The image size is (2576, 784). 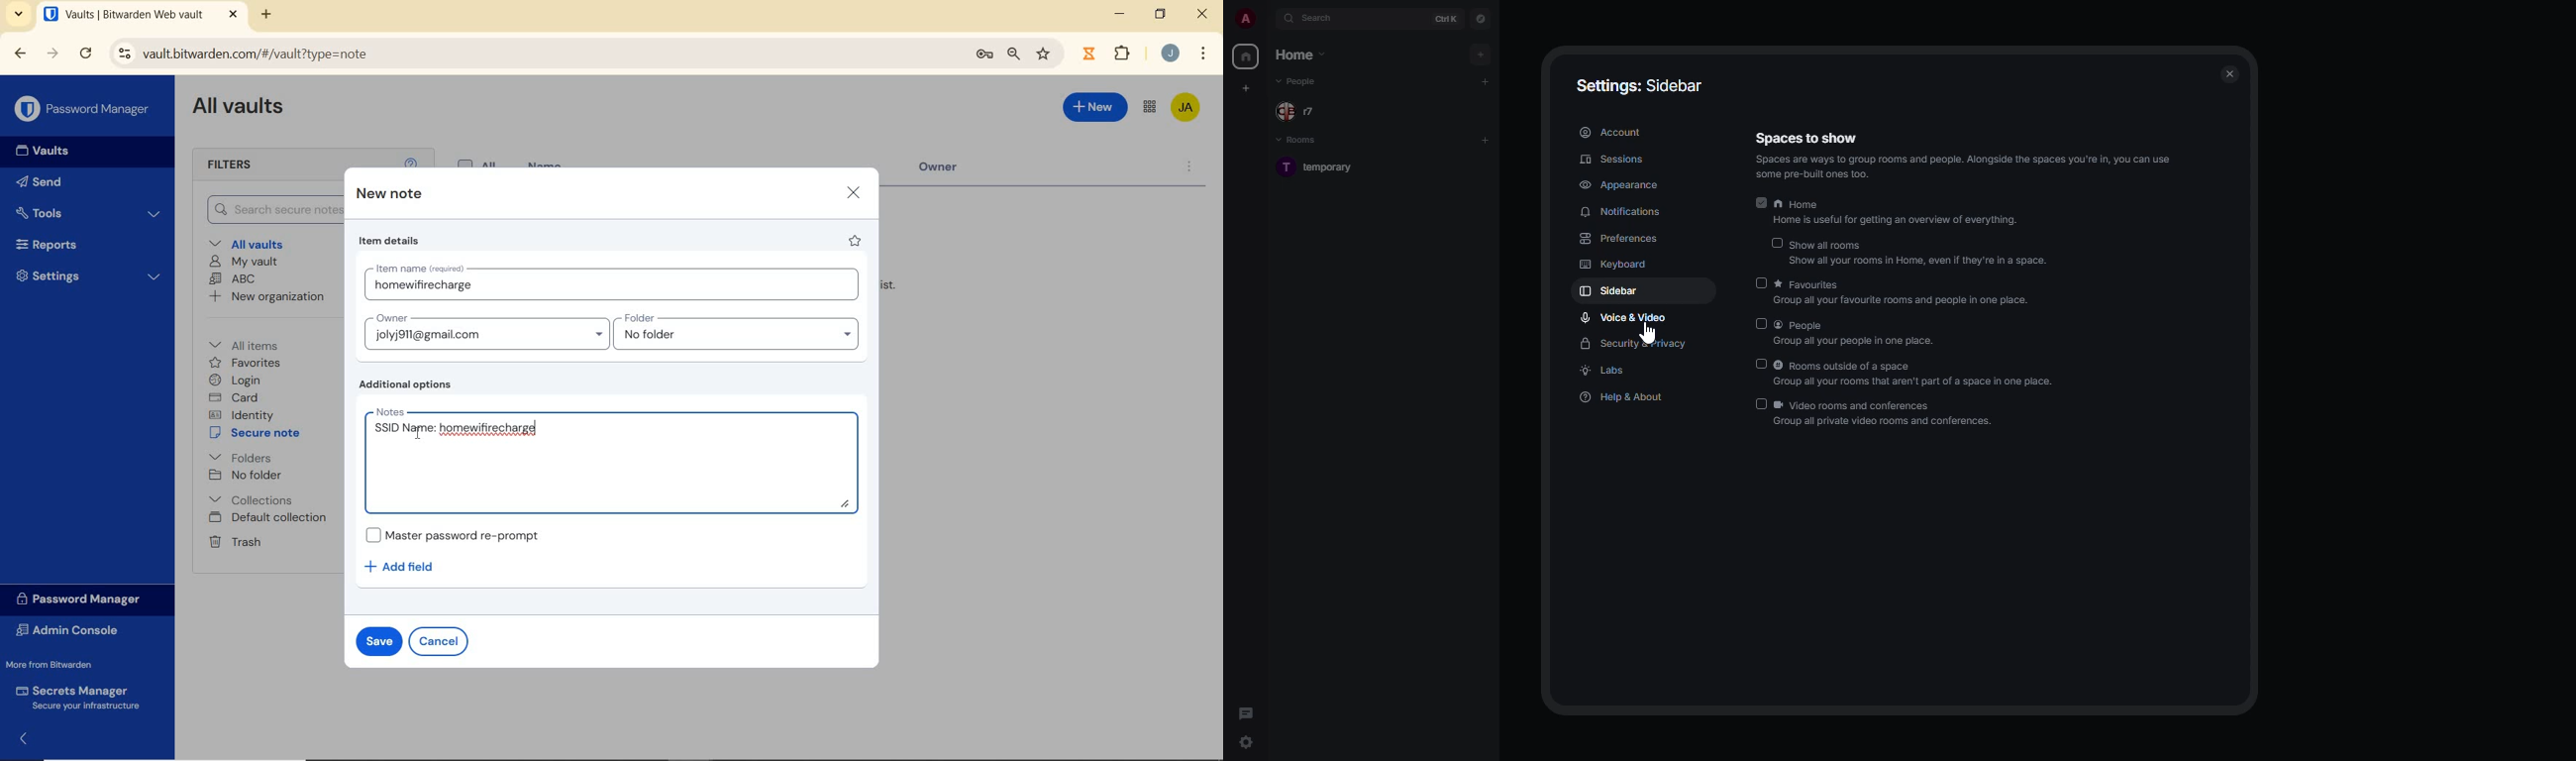 What do you see at coordinates (616, 284) in the screenshot?
I see `item name` at bounding box center [616, 284].